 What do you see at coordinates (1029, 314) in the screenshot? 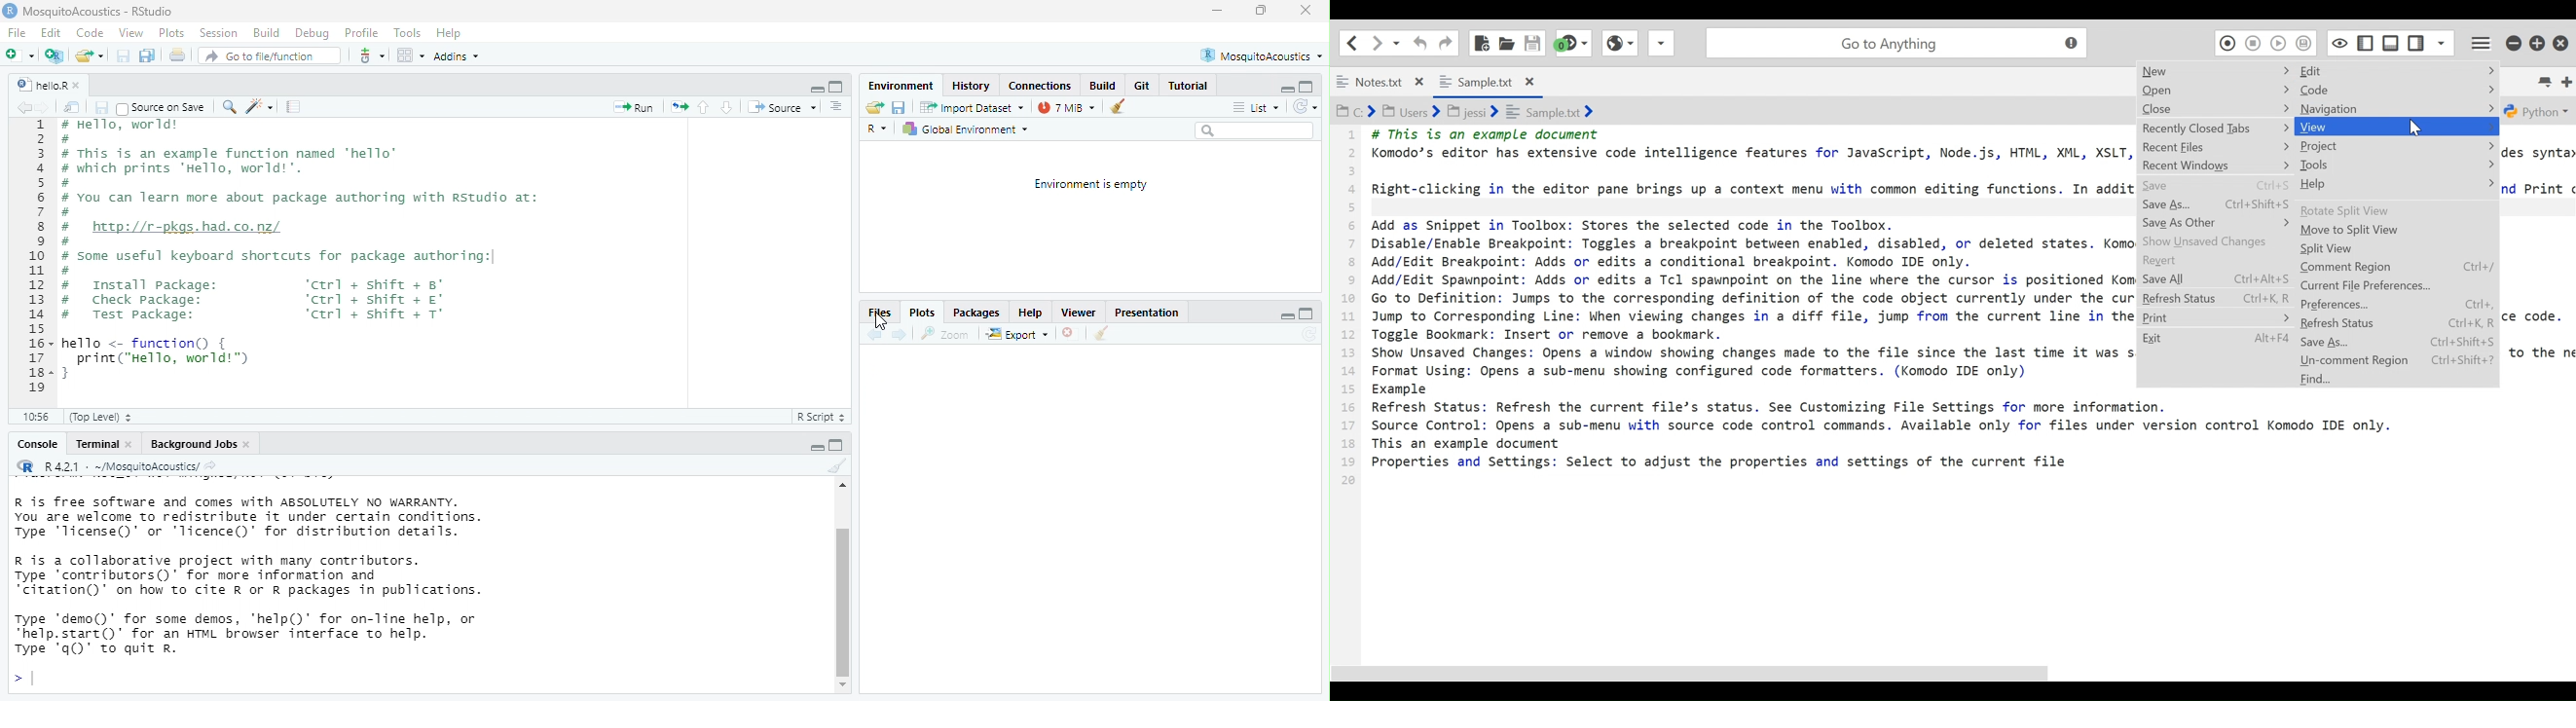
I see `Help` at bounding box center [1029, 314].